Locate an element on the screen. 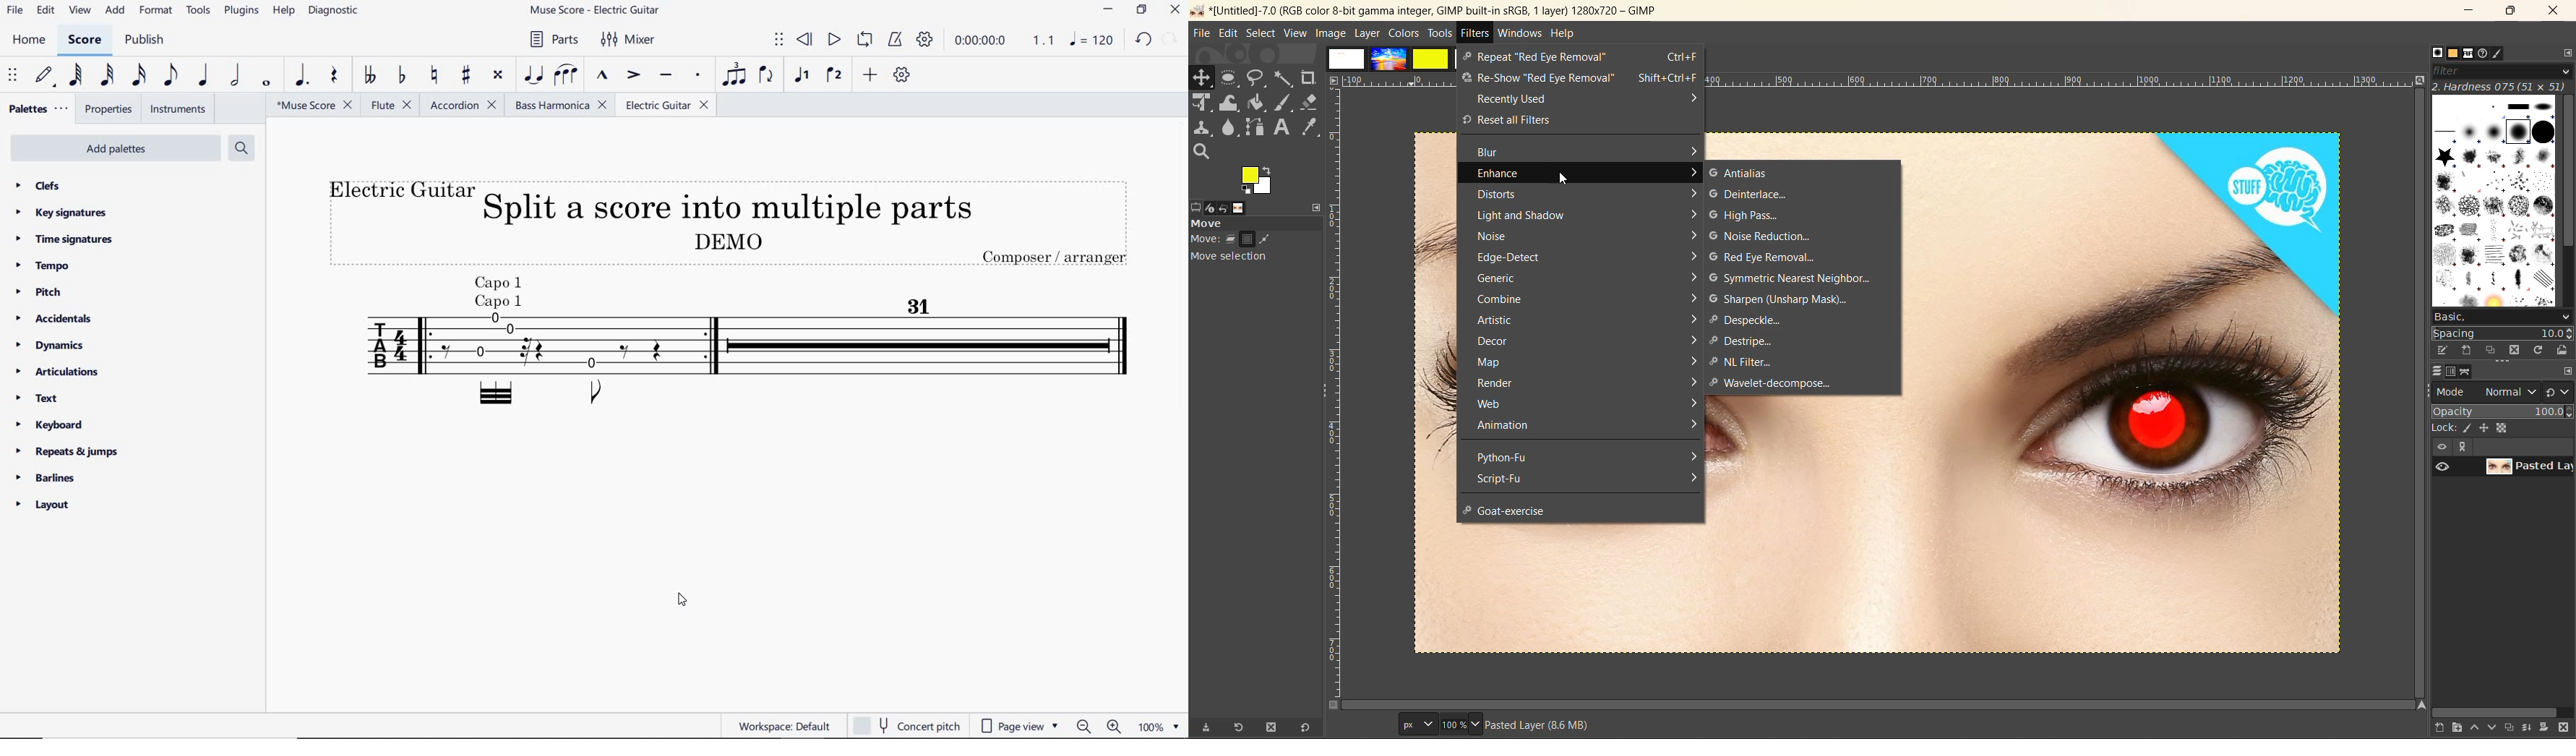 Image resolution: width=2576 pixels, height=756 pixels. close is located at coordinates (2554, 11).